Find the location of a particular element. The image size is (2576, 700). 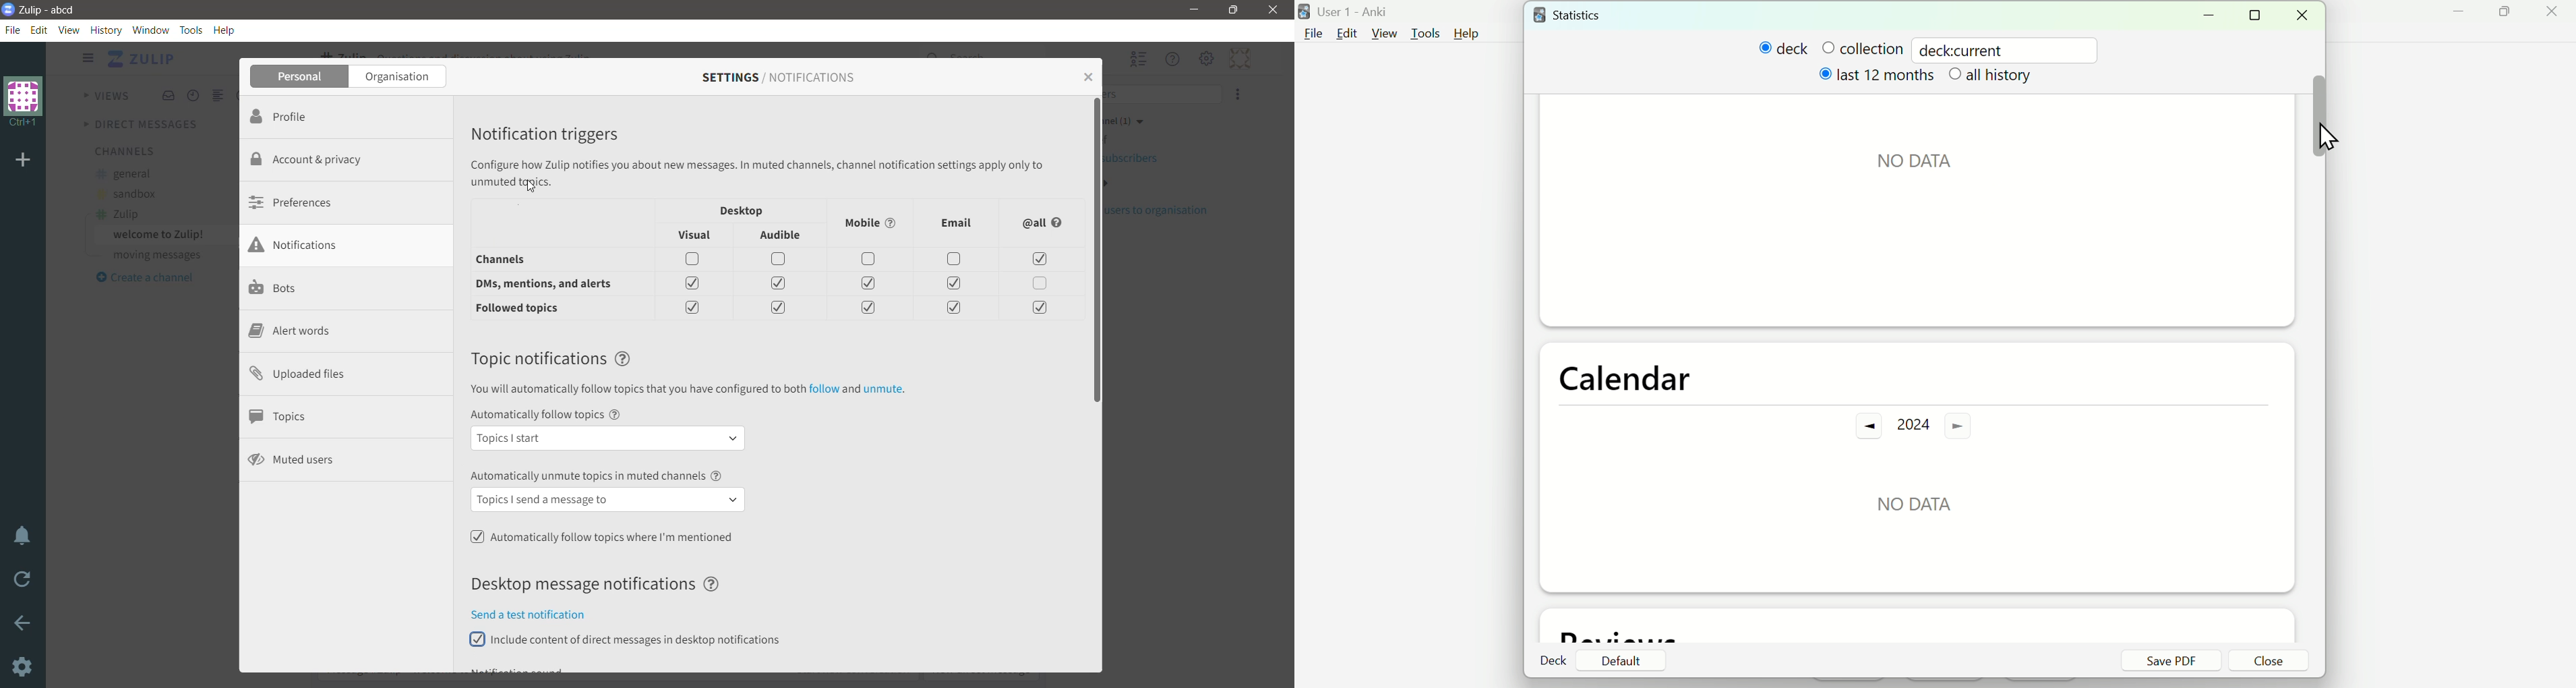

decj"current is located at coordinates (1967, 49).